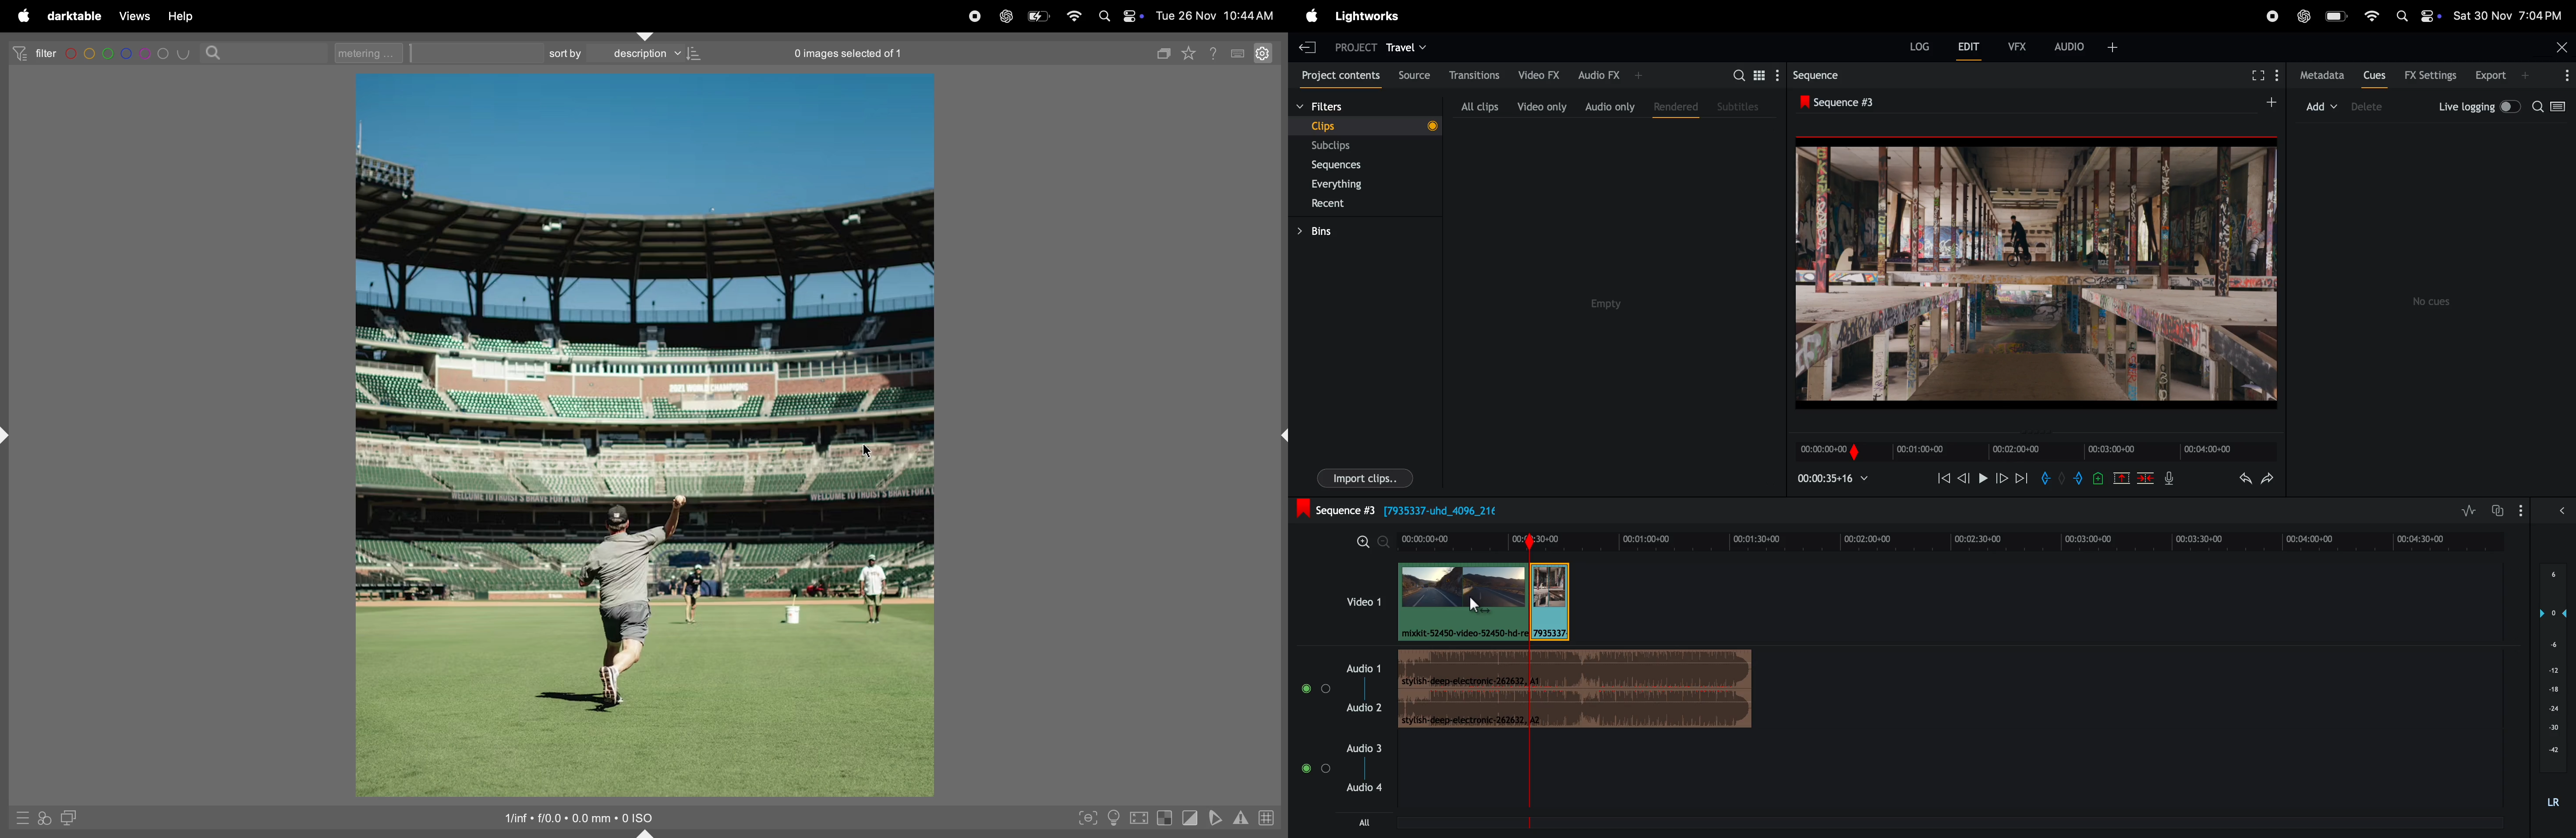  I want to click on help, so click(1215, 51).